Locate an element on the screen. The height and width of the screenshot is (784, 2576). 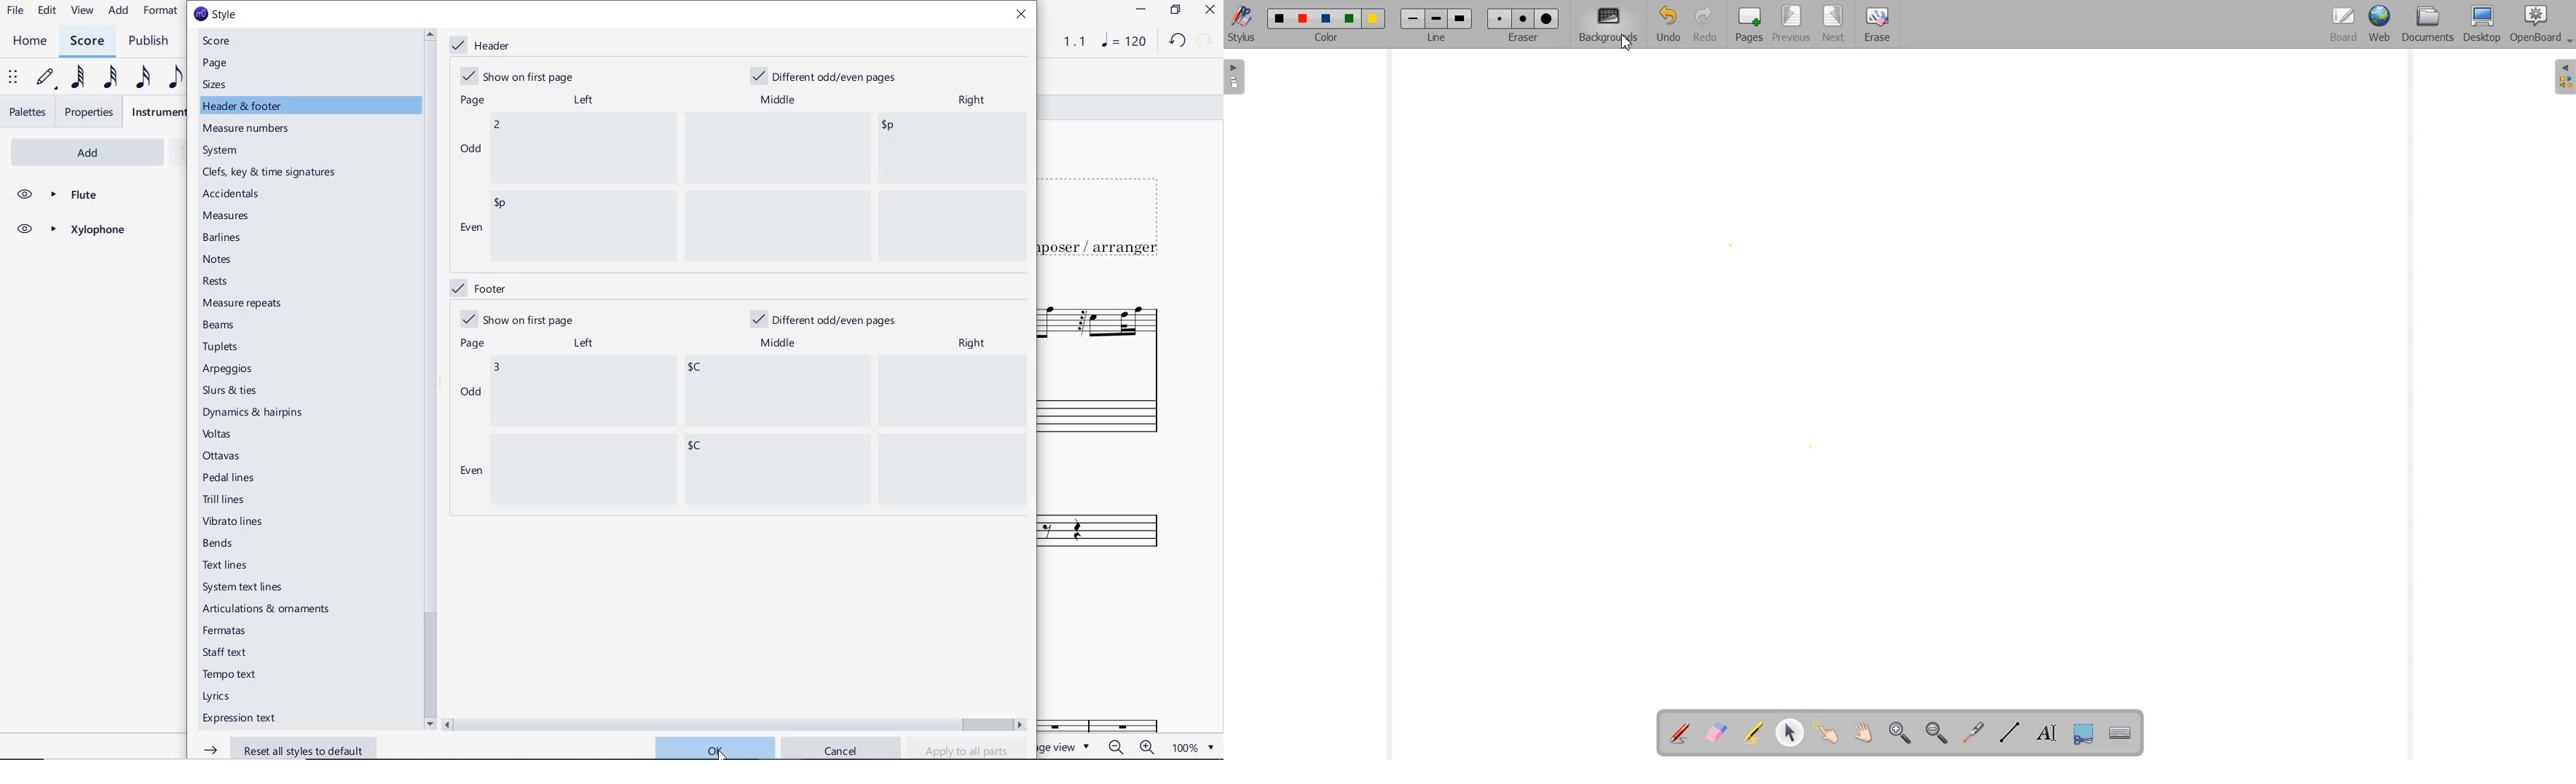
page is located at coordinates (216, 63).